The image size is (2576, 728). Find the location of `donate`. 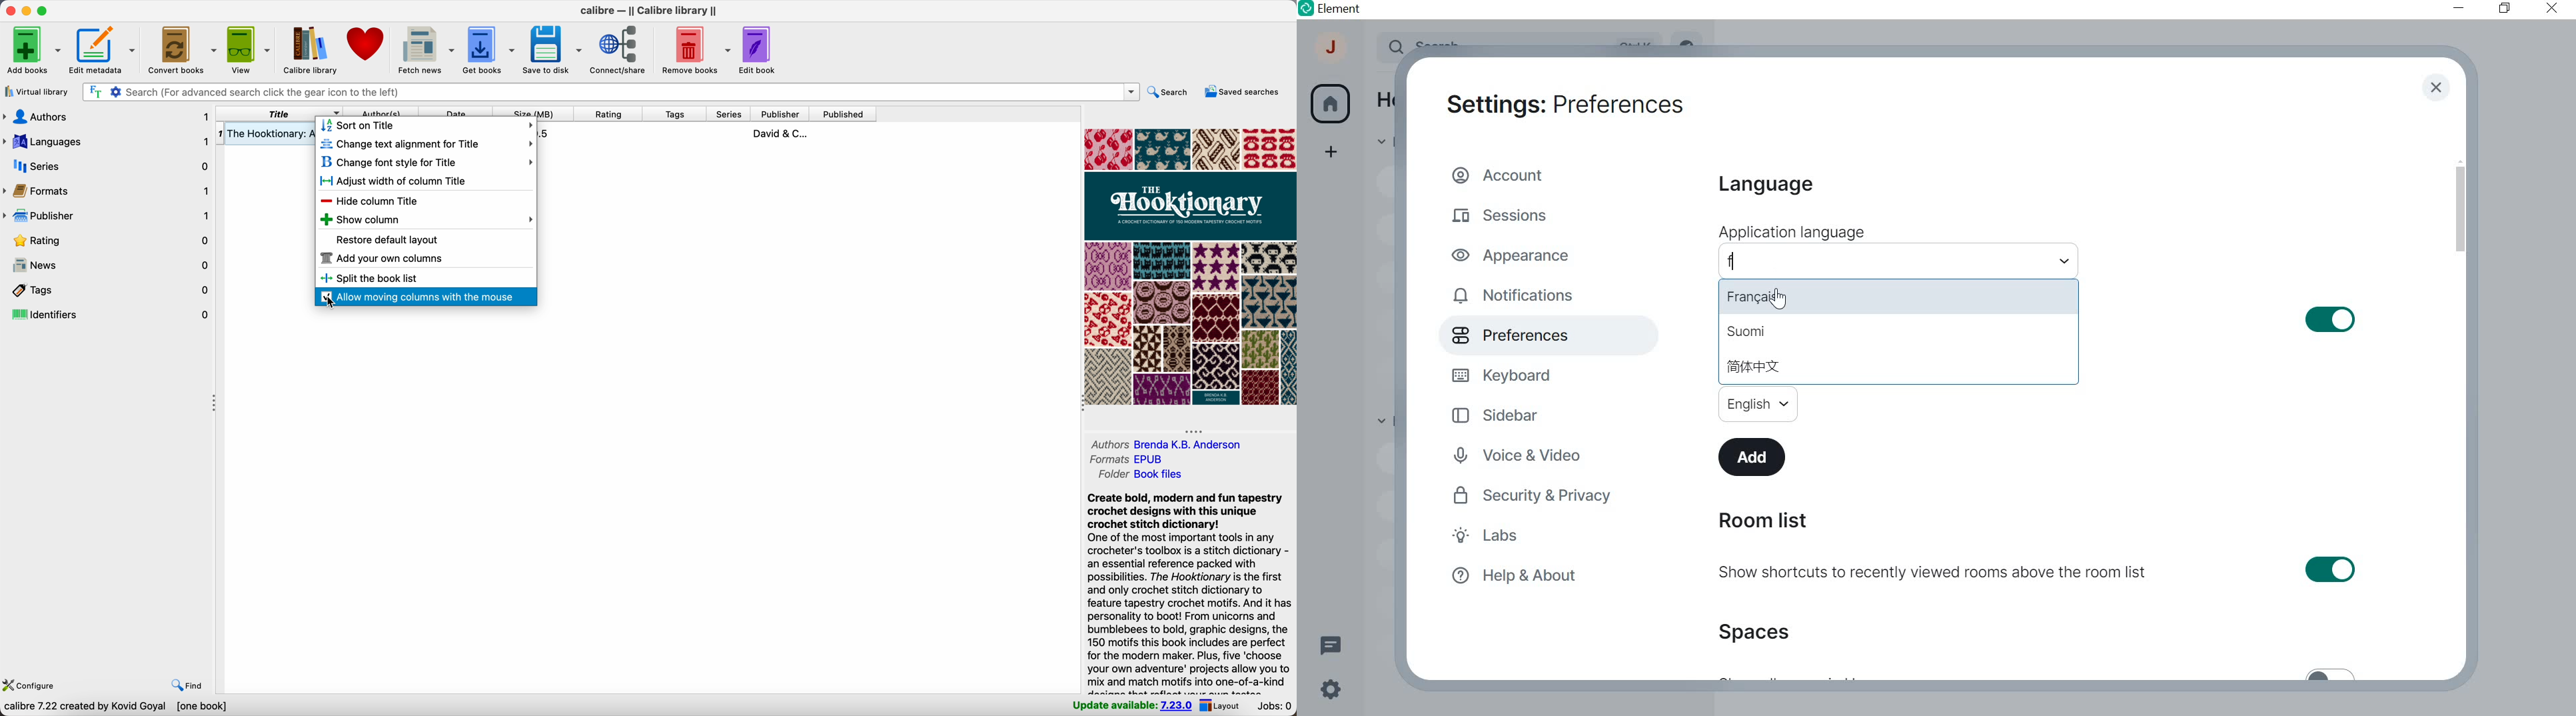

donate is located at coordinates (368, 45).